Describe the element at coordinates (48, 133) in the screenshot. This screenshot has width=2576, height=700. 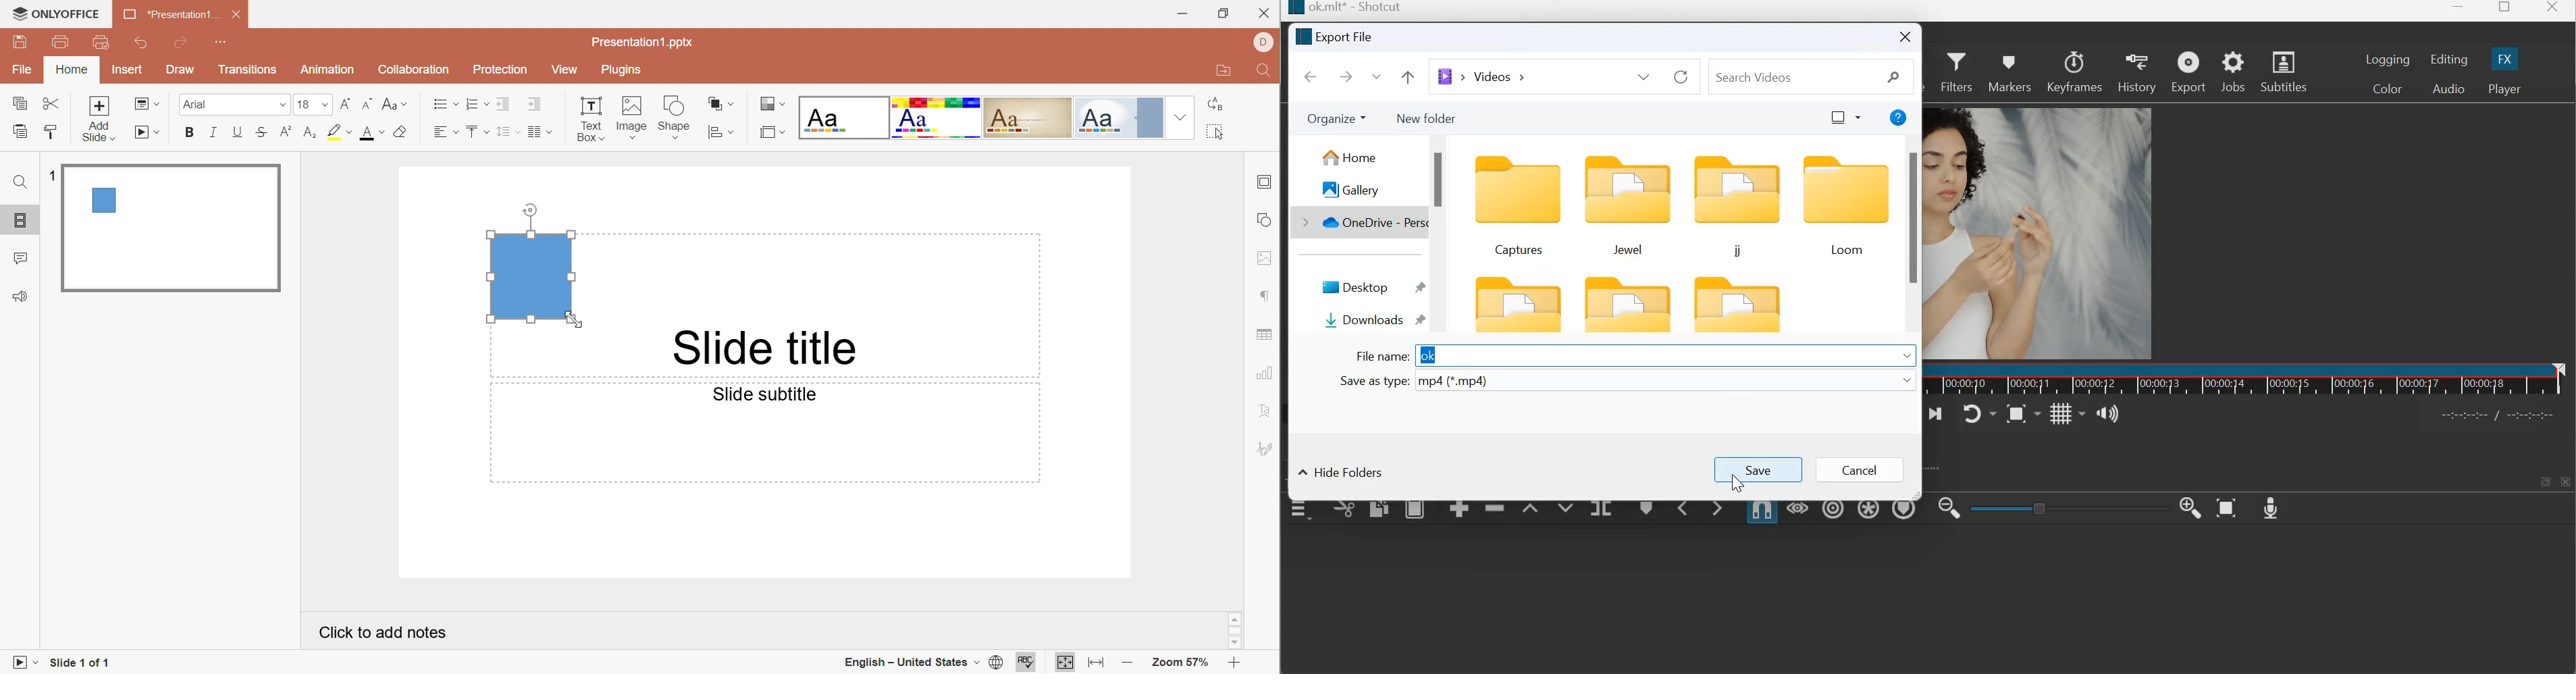
I see `Copy style` at that location.